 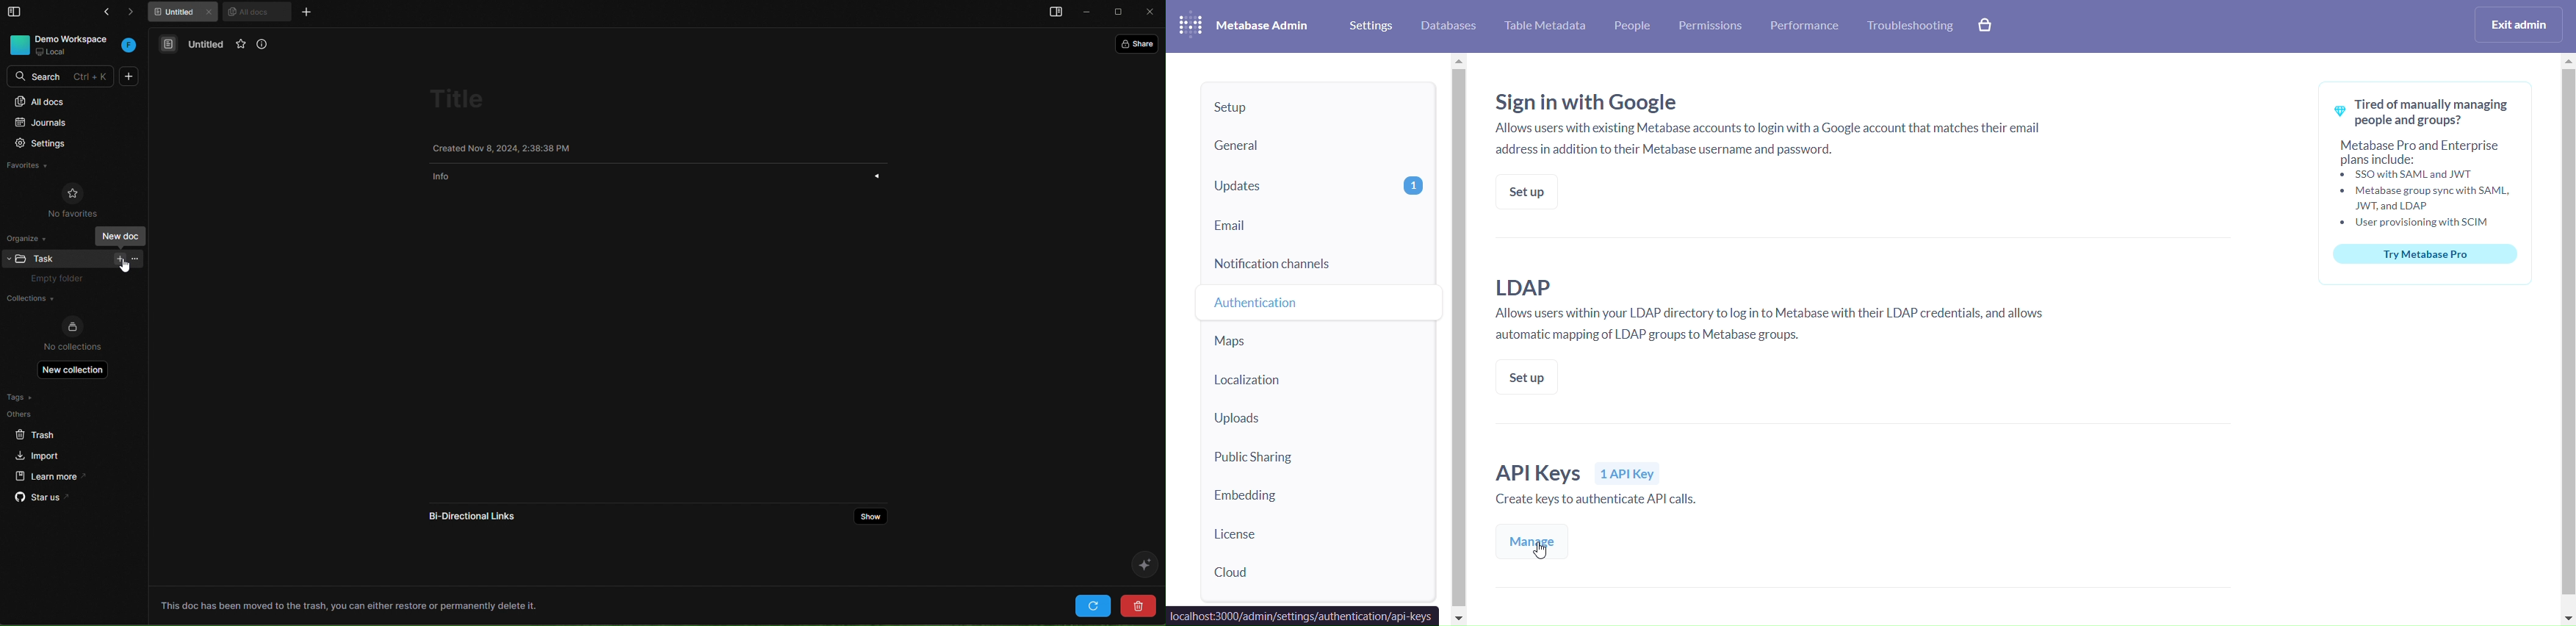 I want to click on task, so click(x=49, y=257).